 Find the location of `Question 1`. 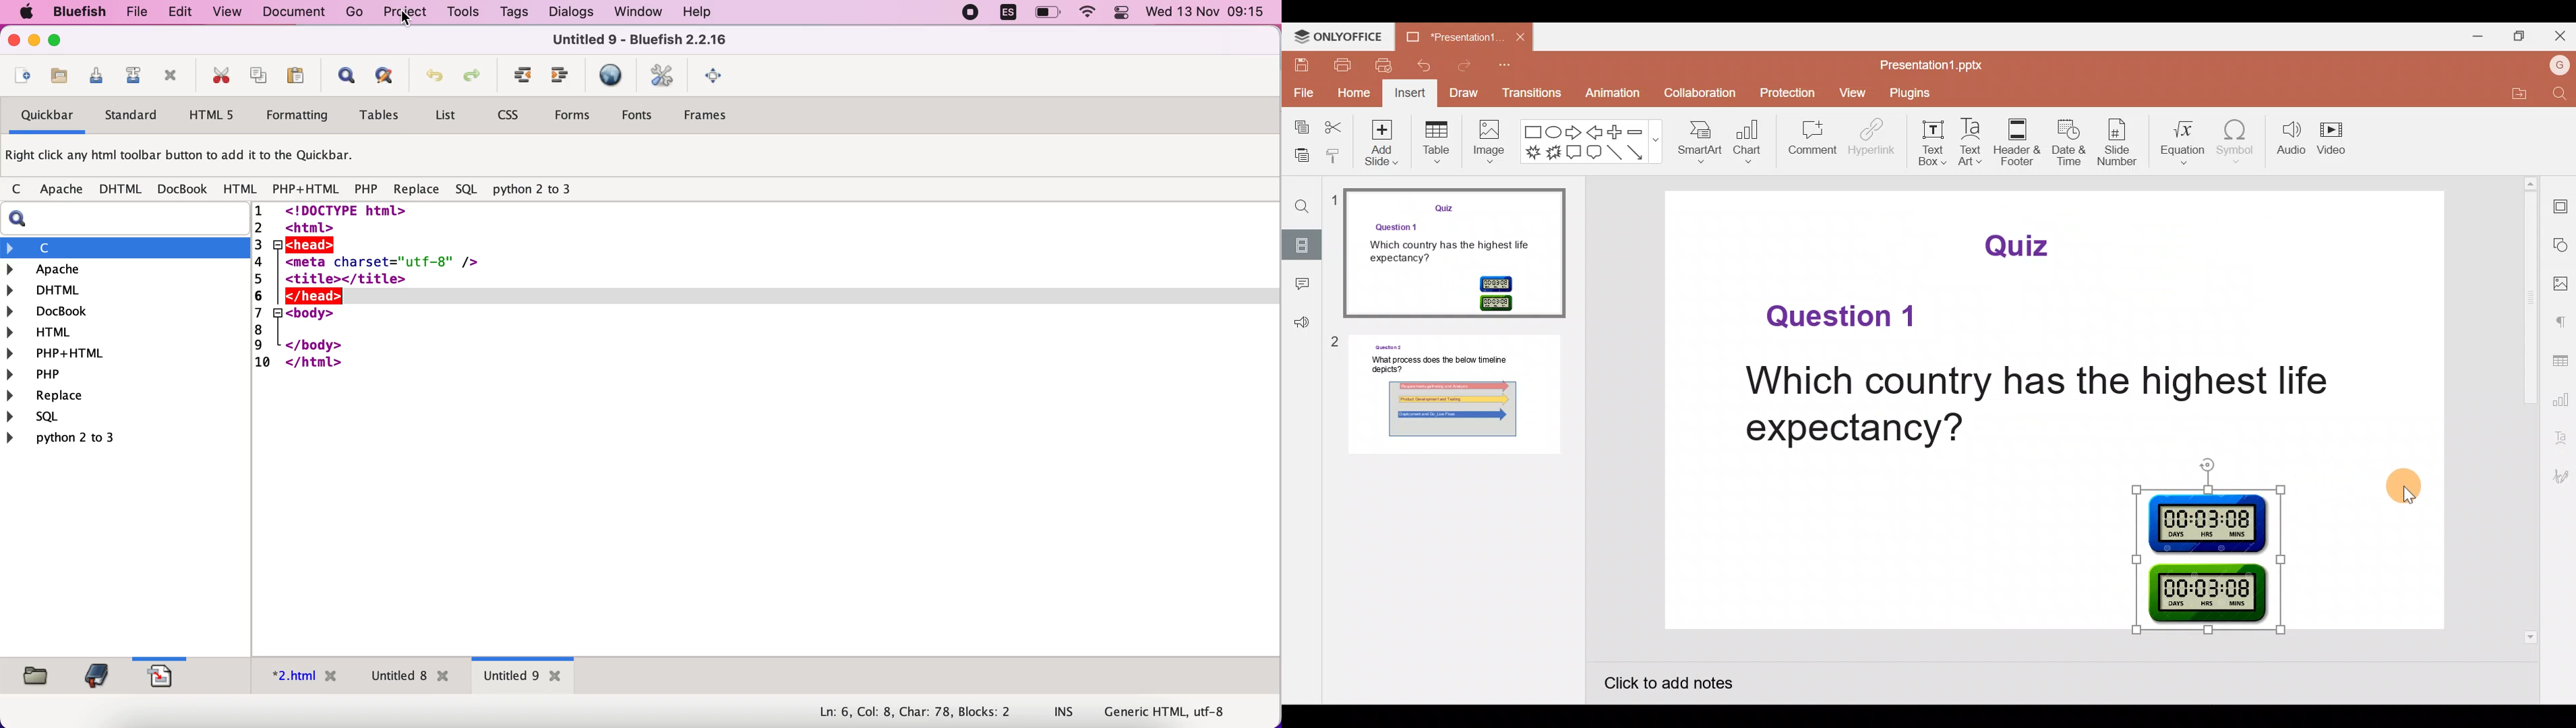

Question 1 is located at coordinates (1840, 317).